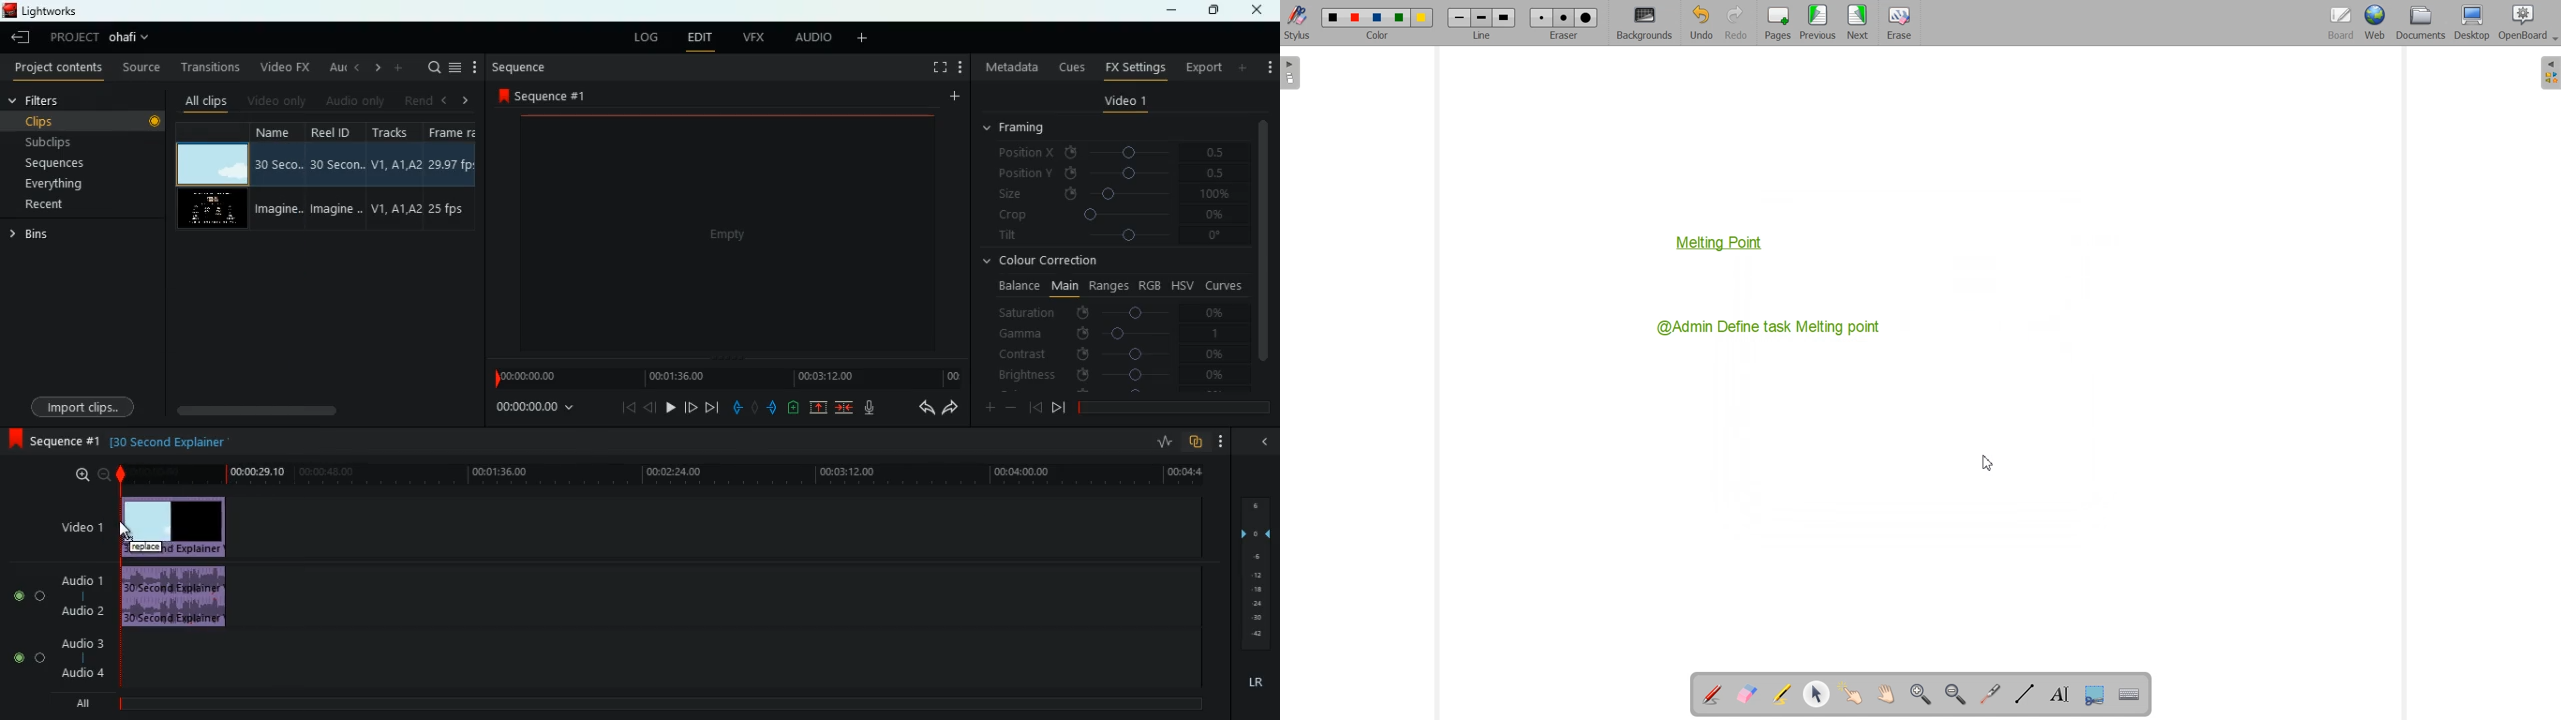  Describe the element at coordinates (85, 121) in the screenshot. I see `clips` at that location.